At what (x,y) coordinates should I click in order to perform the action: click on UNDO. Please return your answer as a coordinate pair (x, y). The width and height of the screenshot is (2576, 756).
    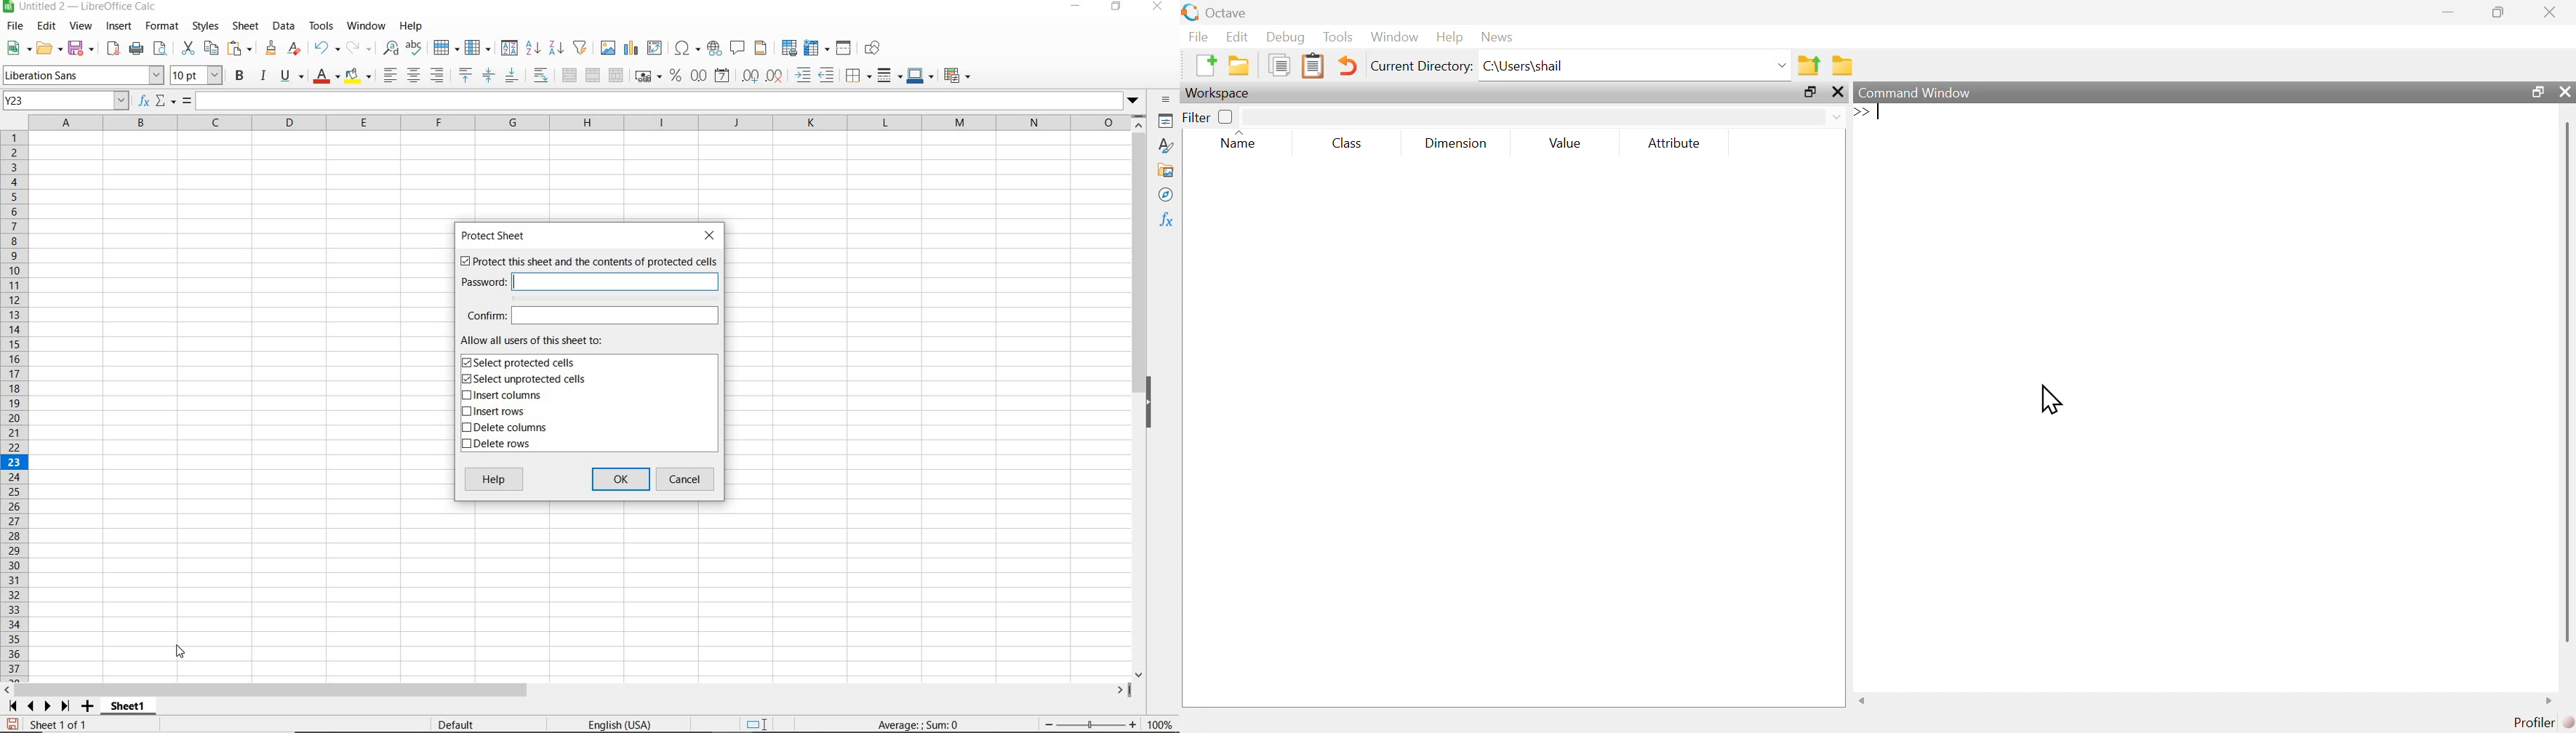
    Looking at the image, I should click on (326, 48).